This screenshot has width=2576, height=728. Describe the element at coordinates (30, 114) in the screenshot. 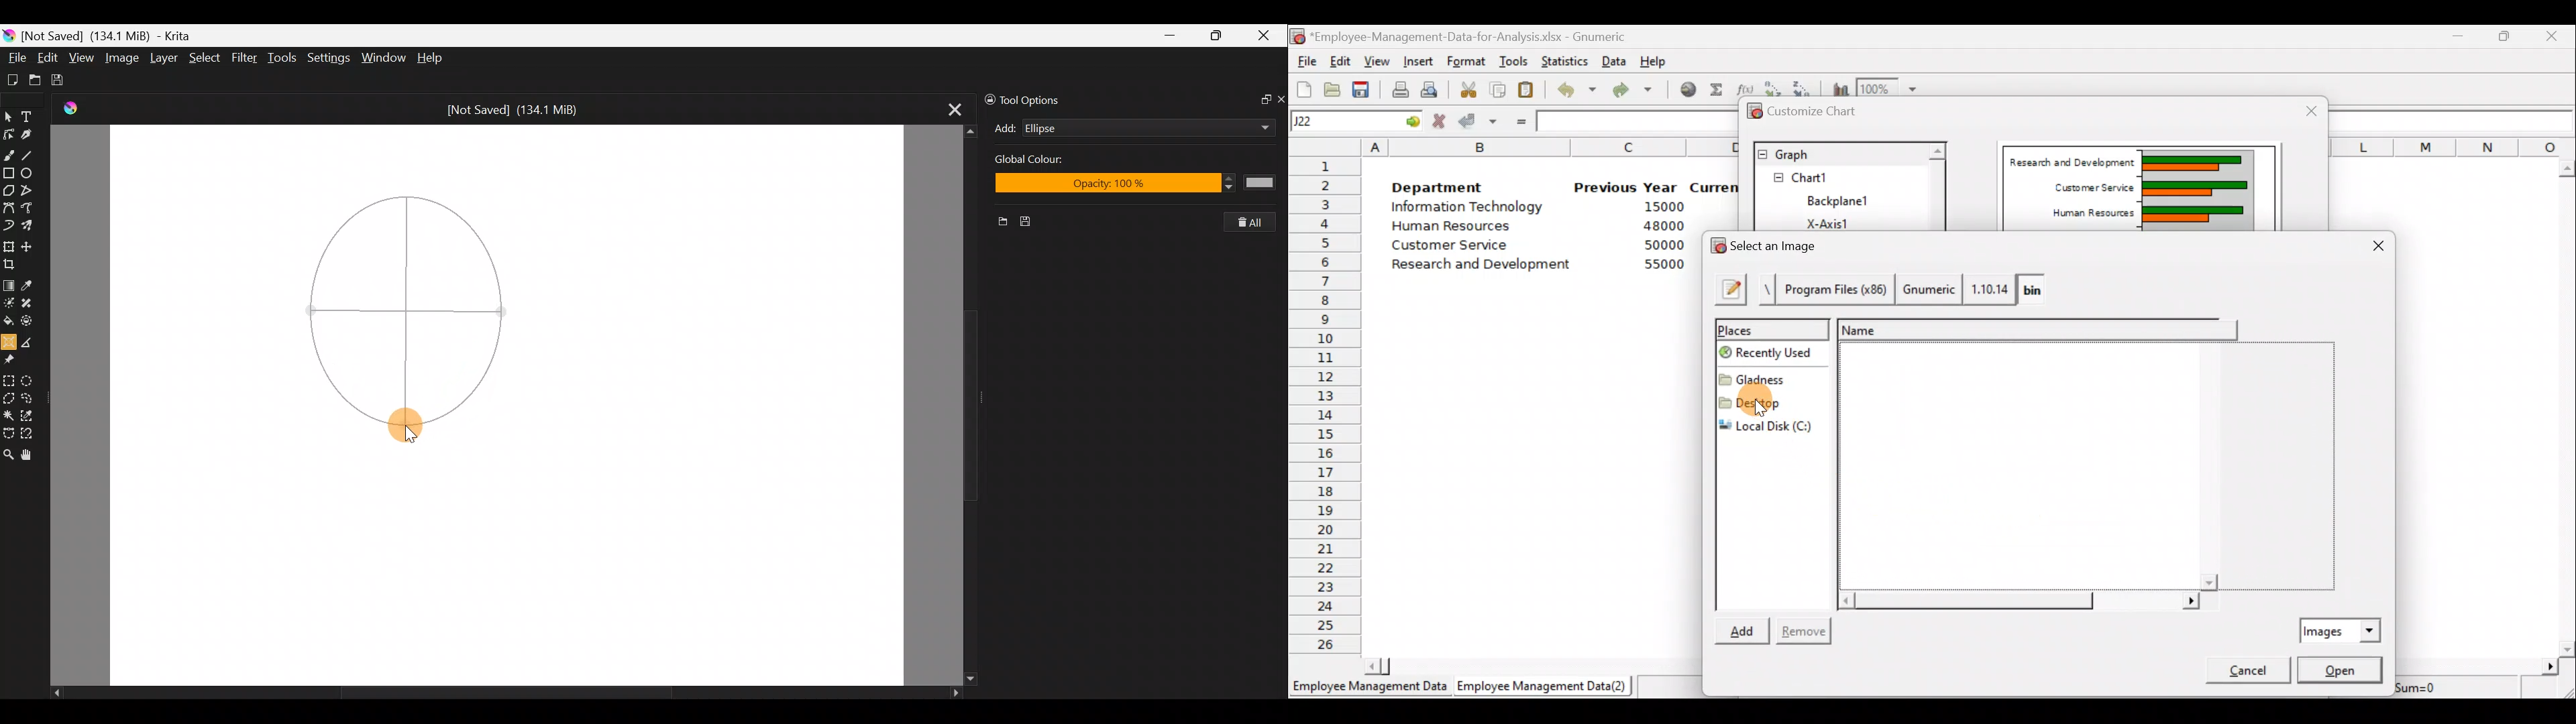

I see `Text tool` at that location.